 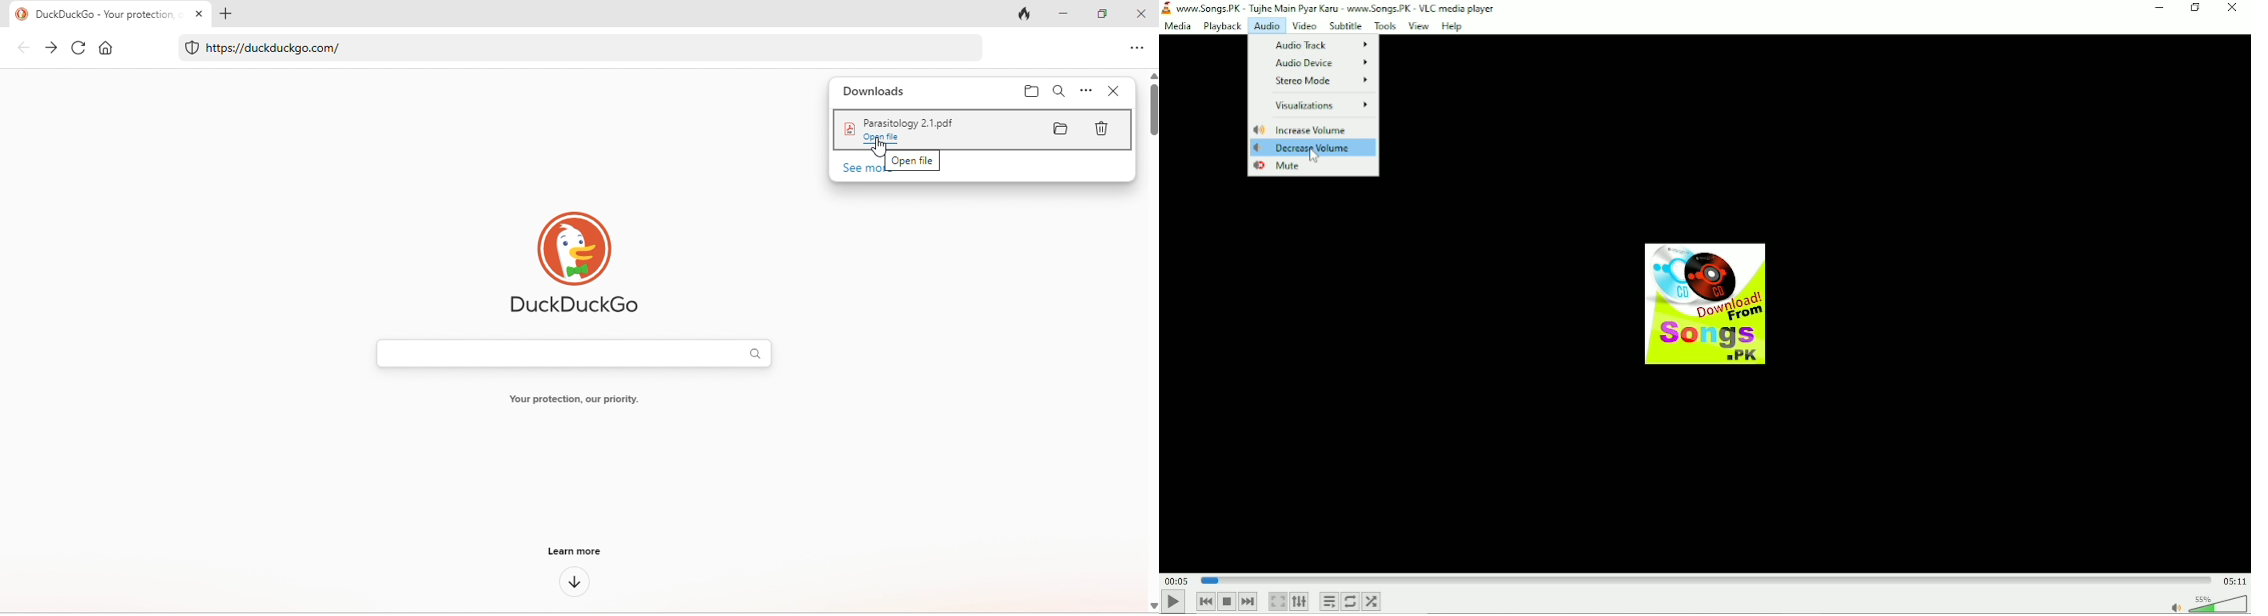 What do you see at coordinates (1351, 601) in the screenshot?
I see `Toggle between loop all, loop one and no loop` at bounding box center [1351, 601].